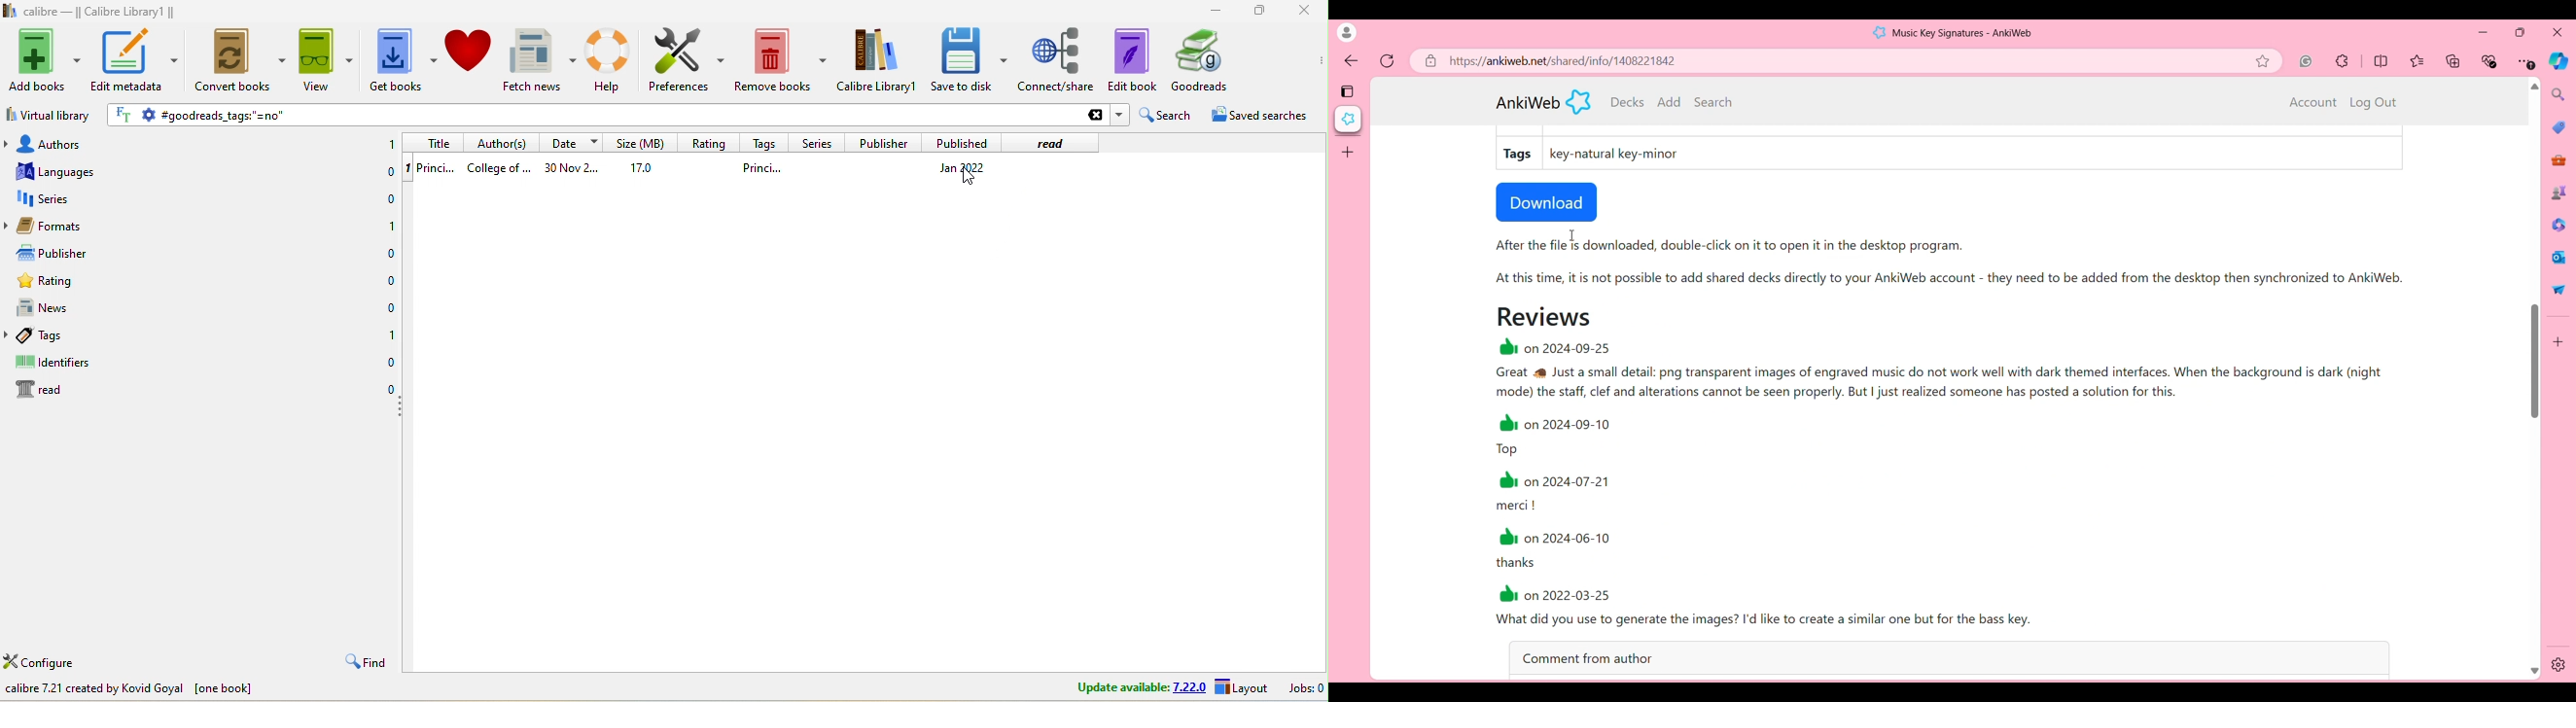  I want to click on Browser messaging software, so click(2559, 257).